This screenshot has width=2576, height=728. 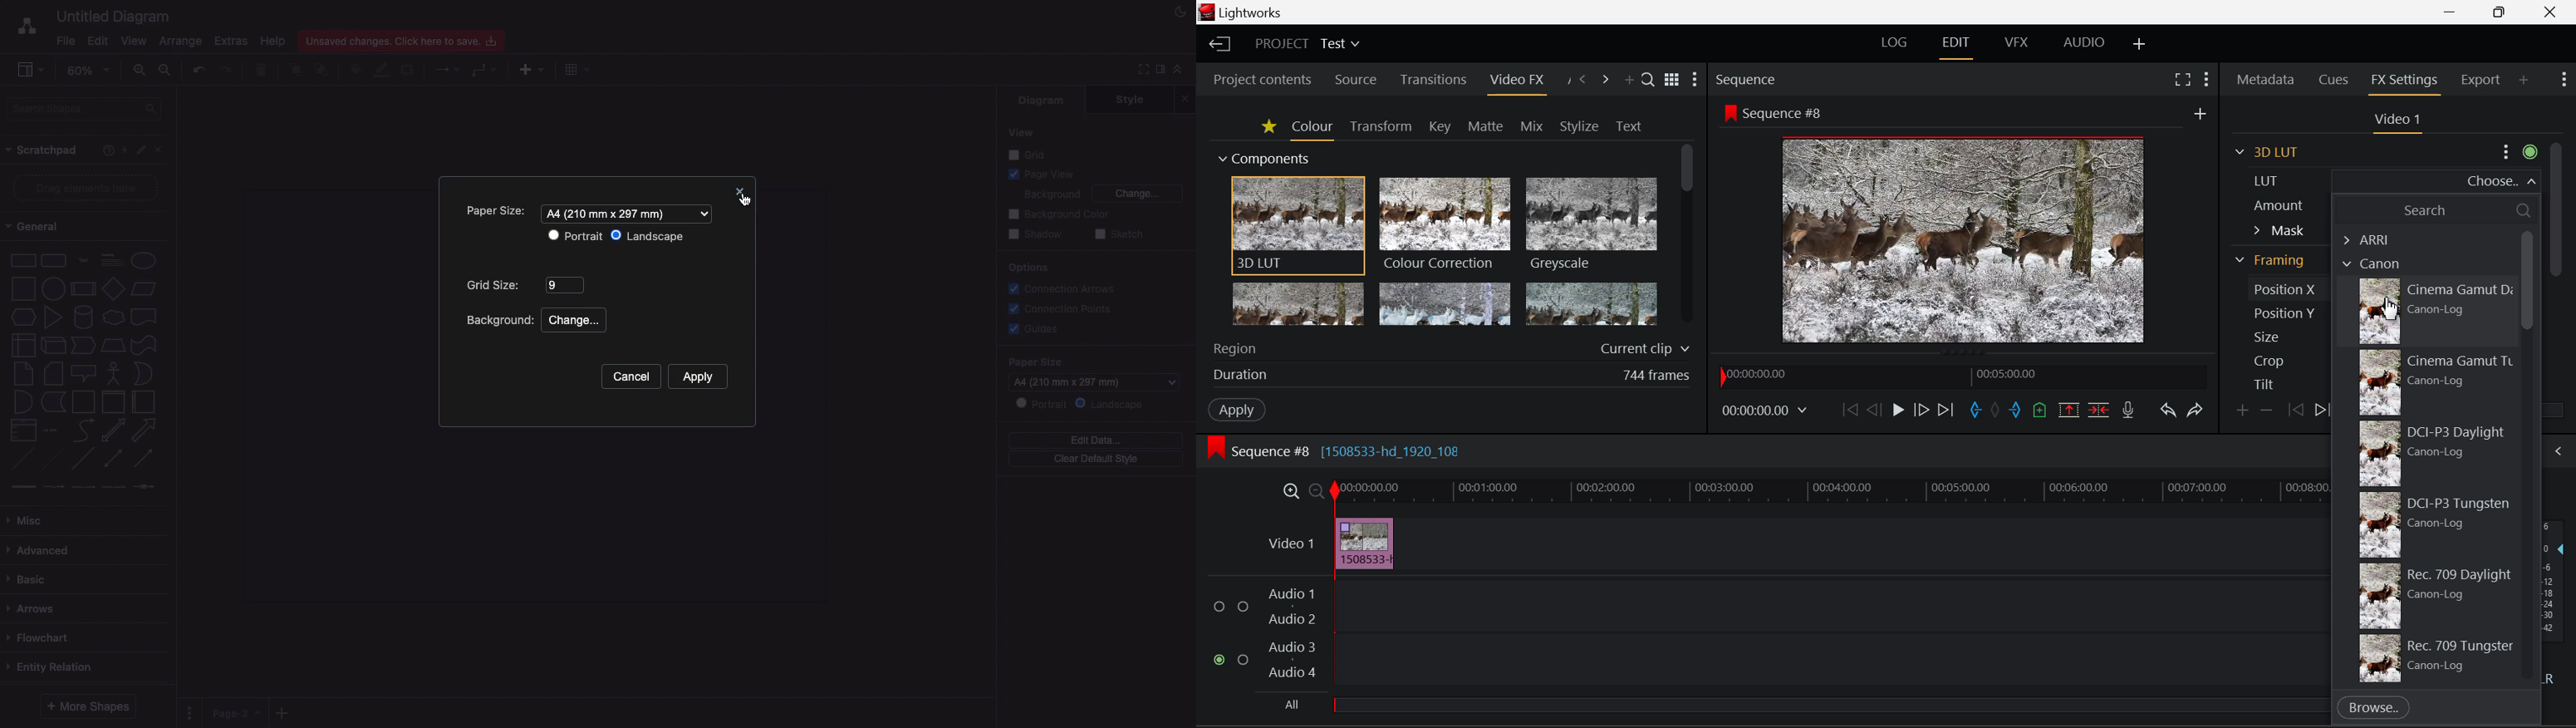 What do you see at coordinates (1117, 235) in the screenshot?
I see `Sketch` at bounding box center [1117, 235].